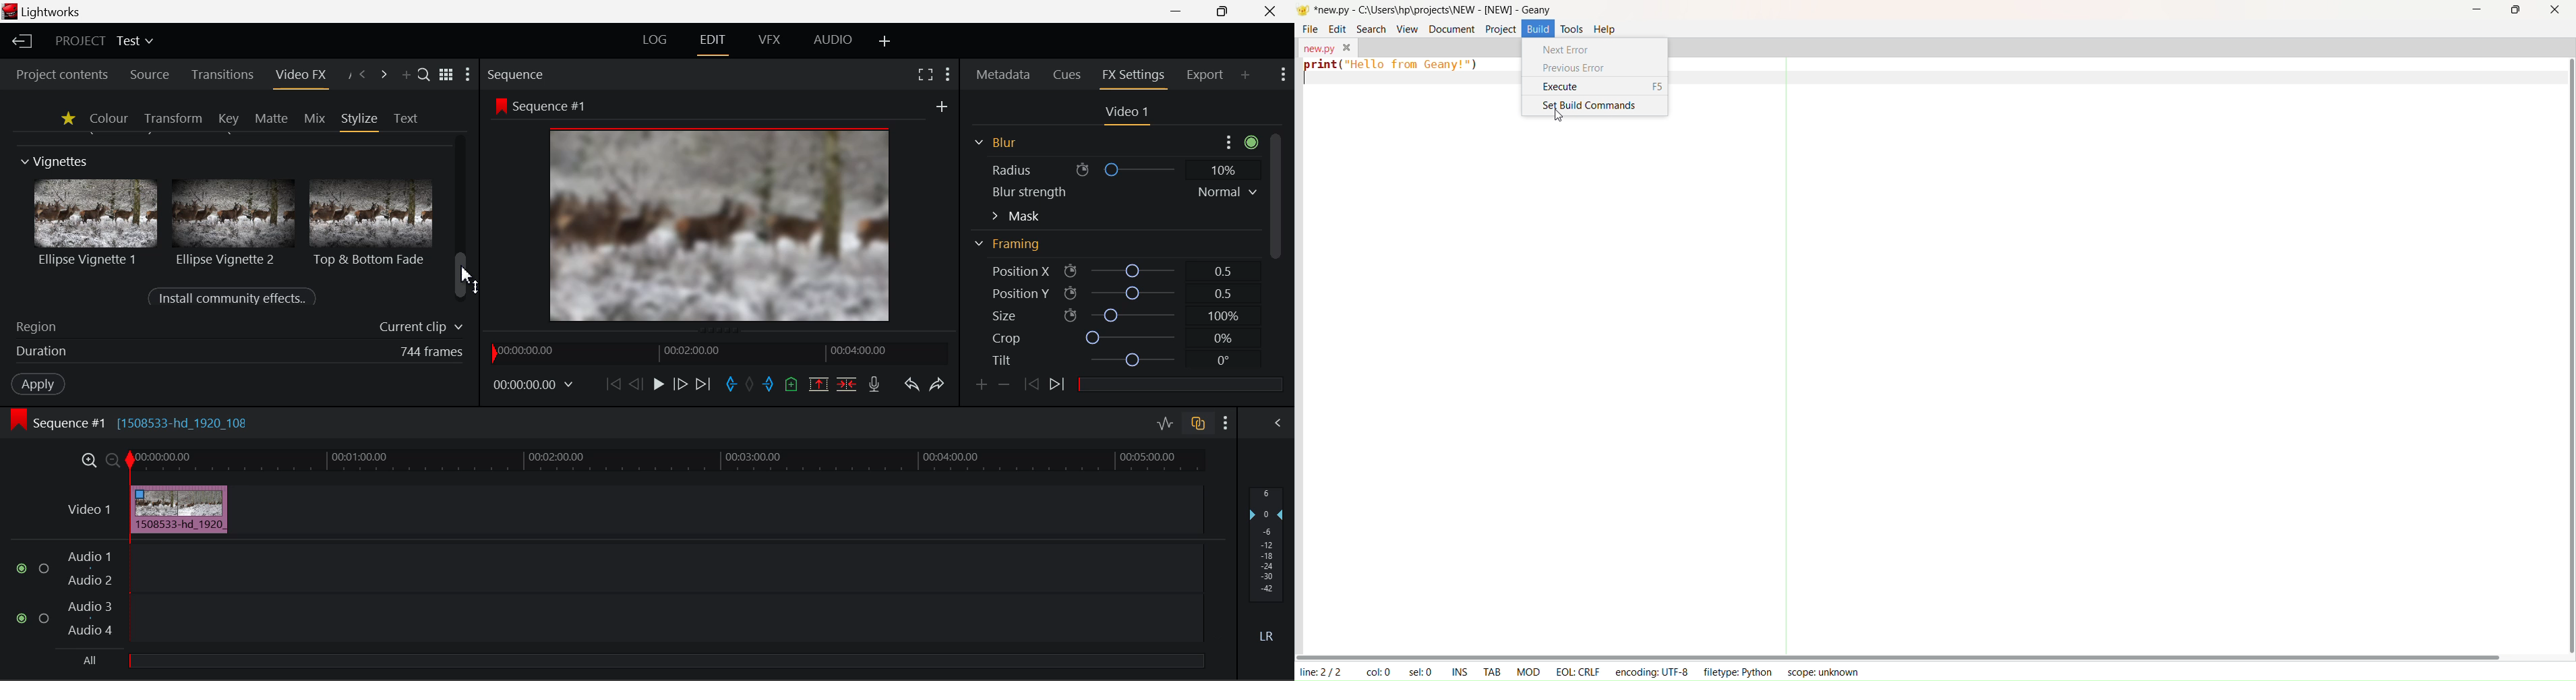 The image size is (2576, 700). Describe the element at coordinates (1108, 272) in the screenshot. I see `Position X` at that location.